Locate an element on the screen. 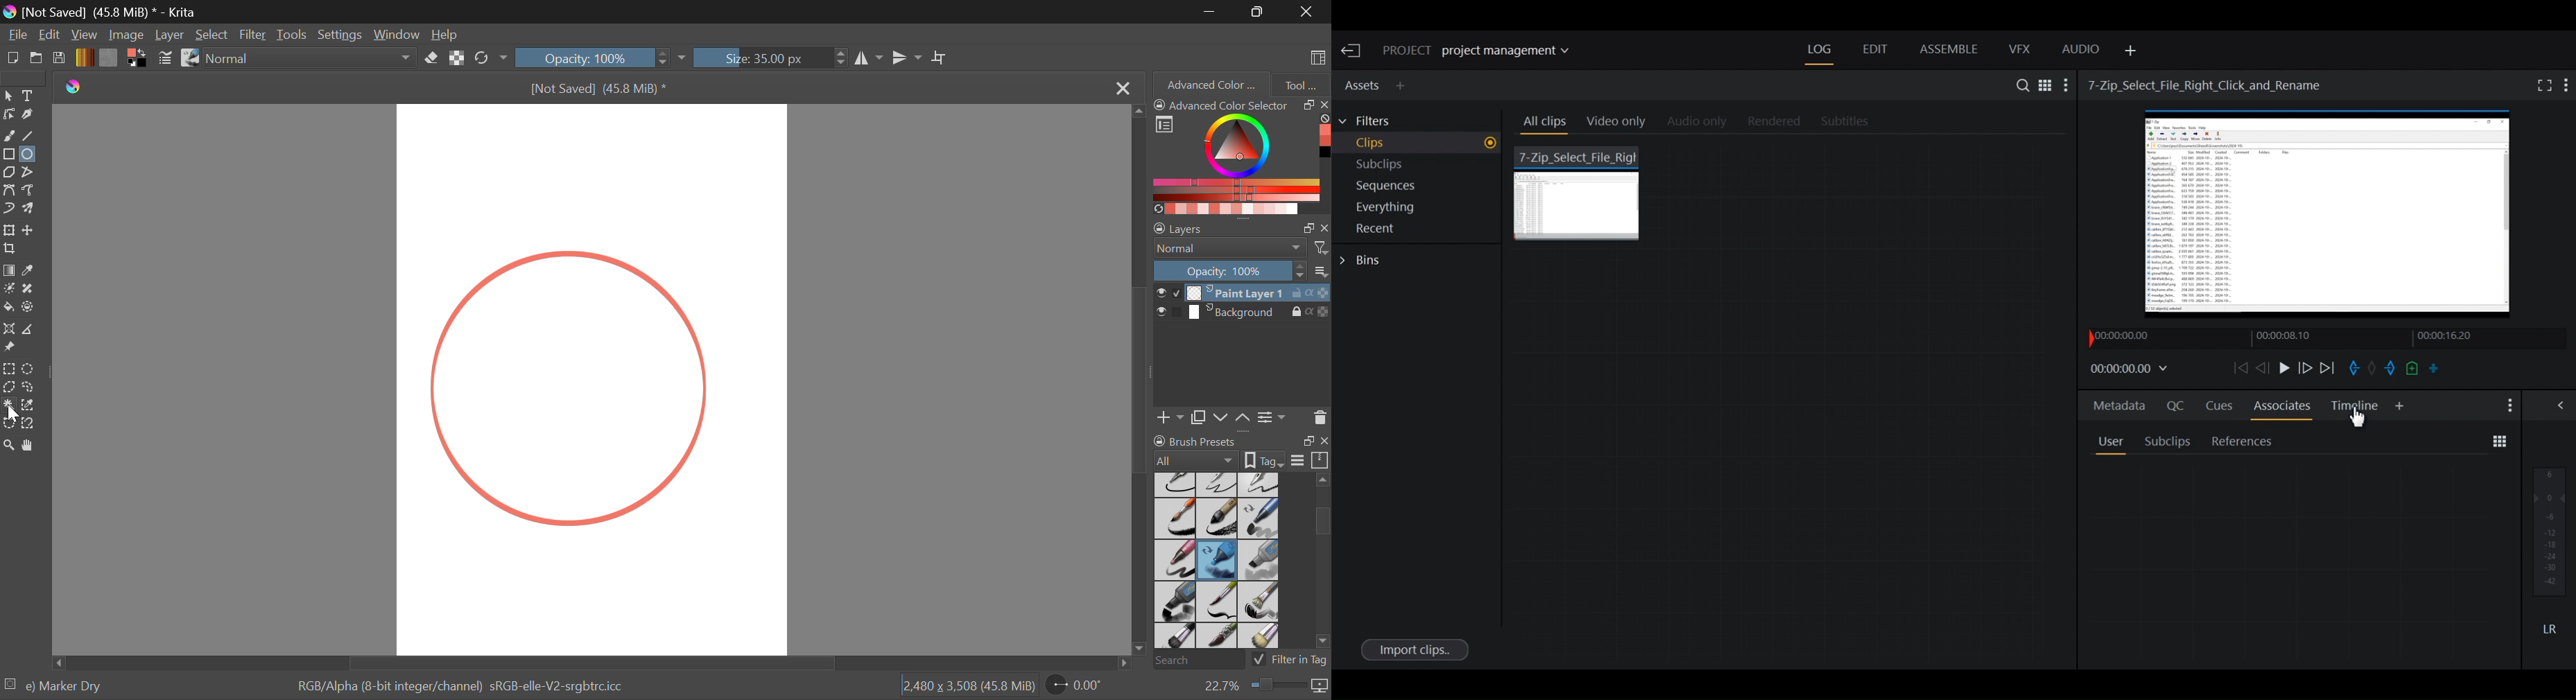 The width and height of the screenshot is (2576, 700). Size : 35px is located at coordinates (770, 58).